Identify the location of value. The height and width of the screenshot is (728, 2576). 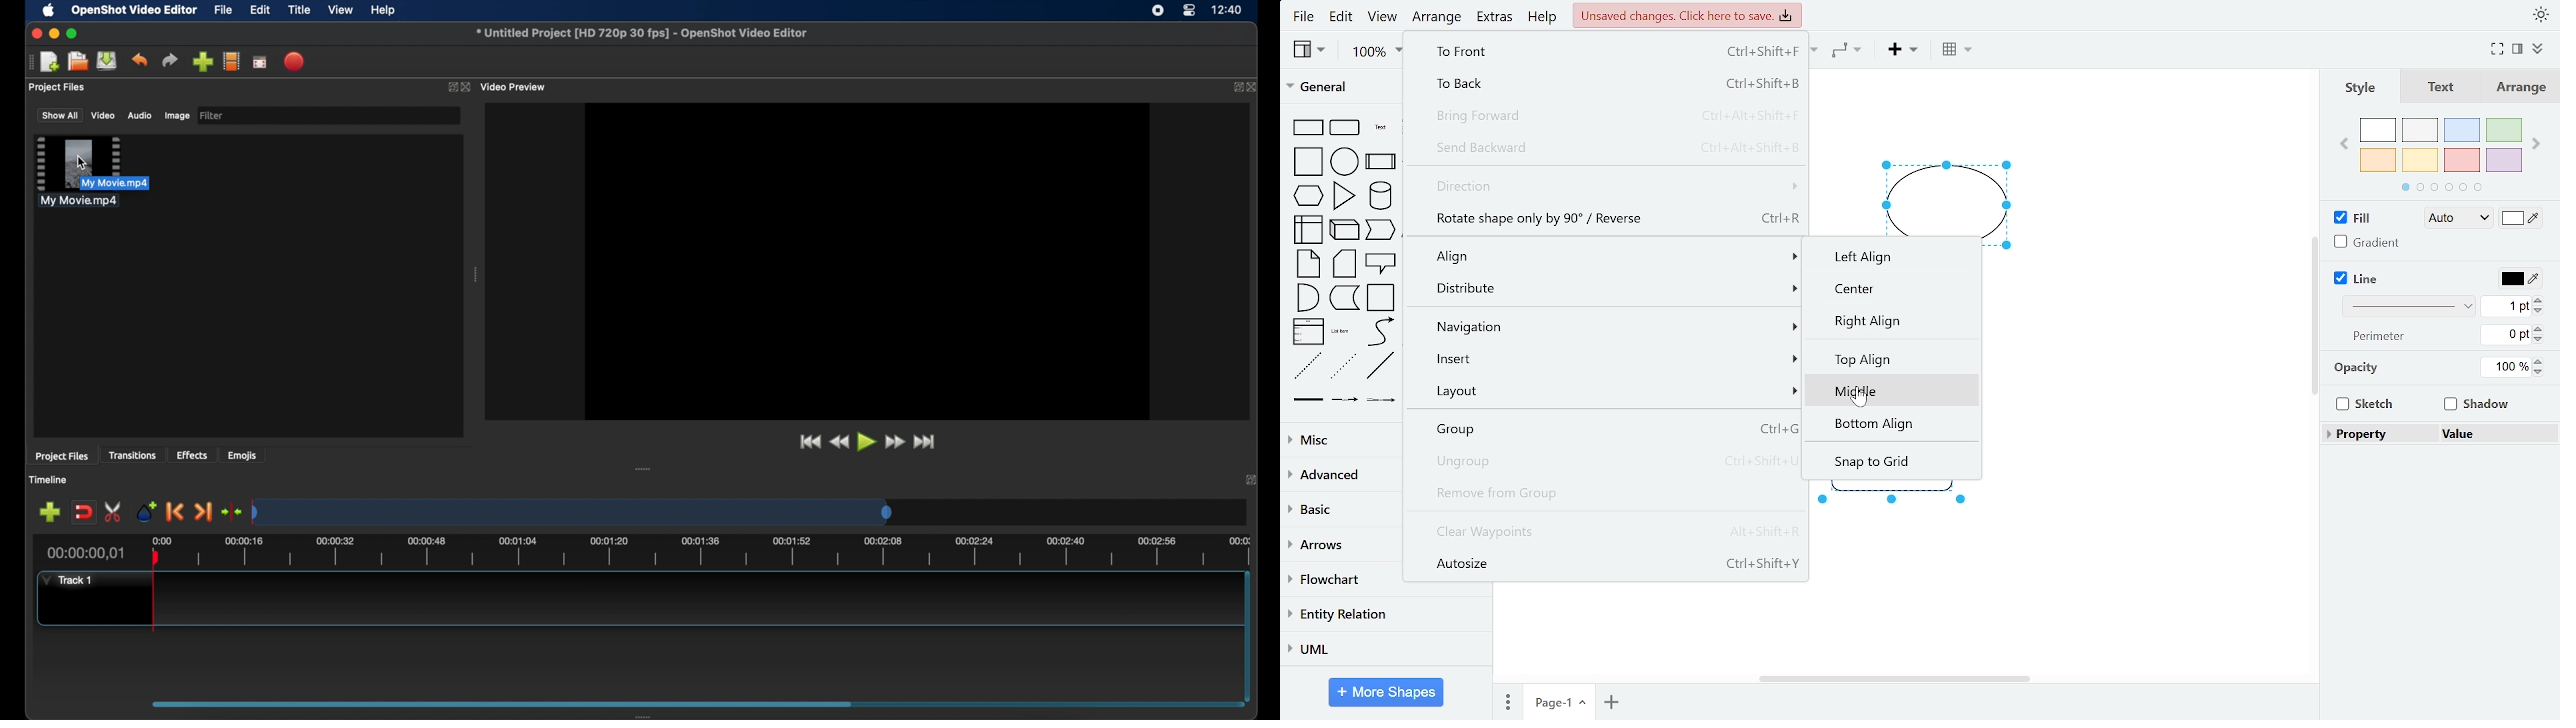
(2494, 433).